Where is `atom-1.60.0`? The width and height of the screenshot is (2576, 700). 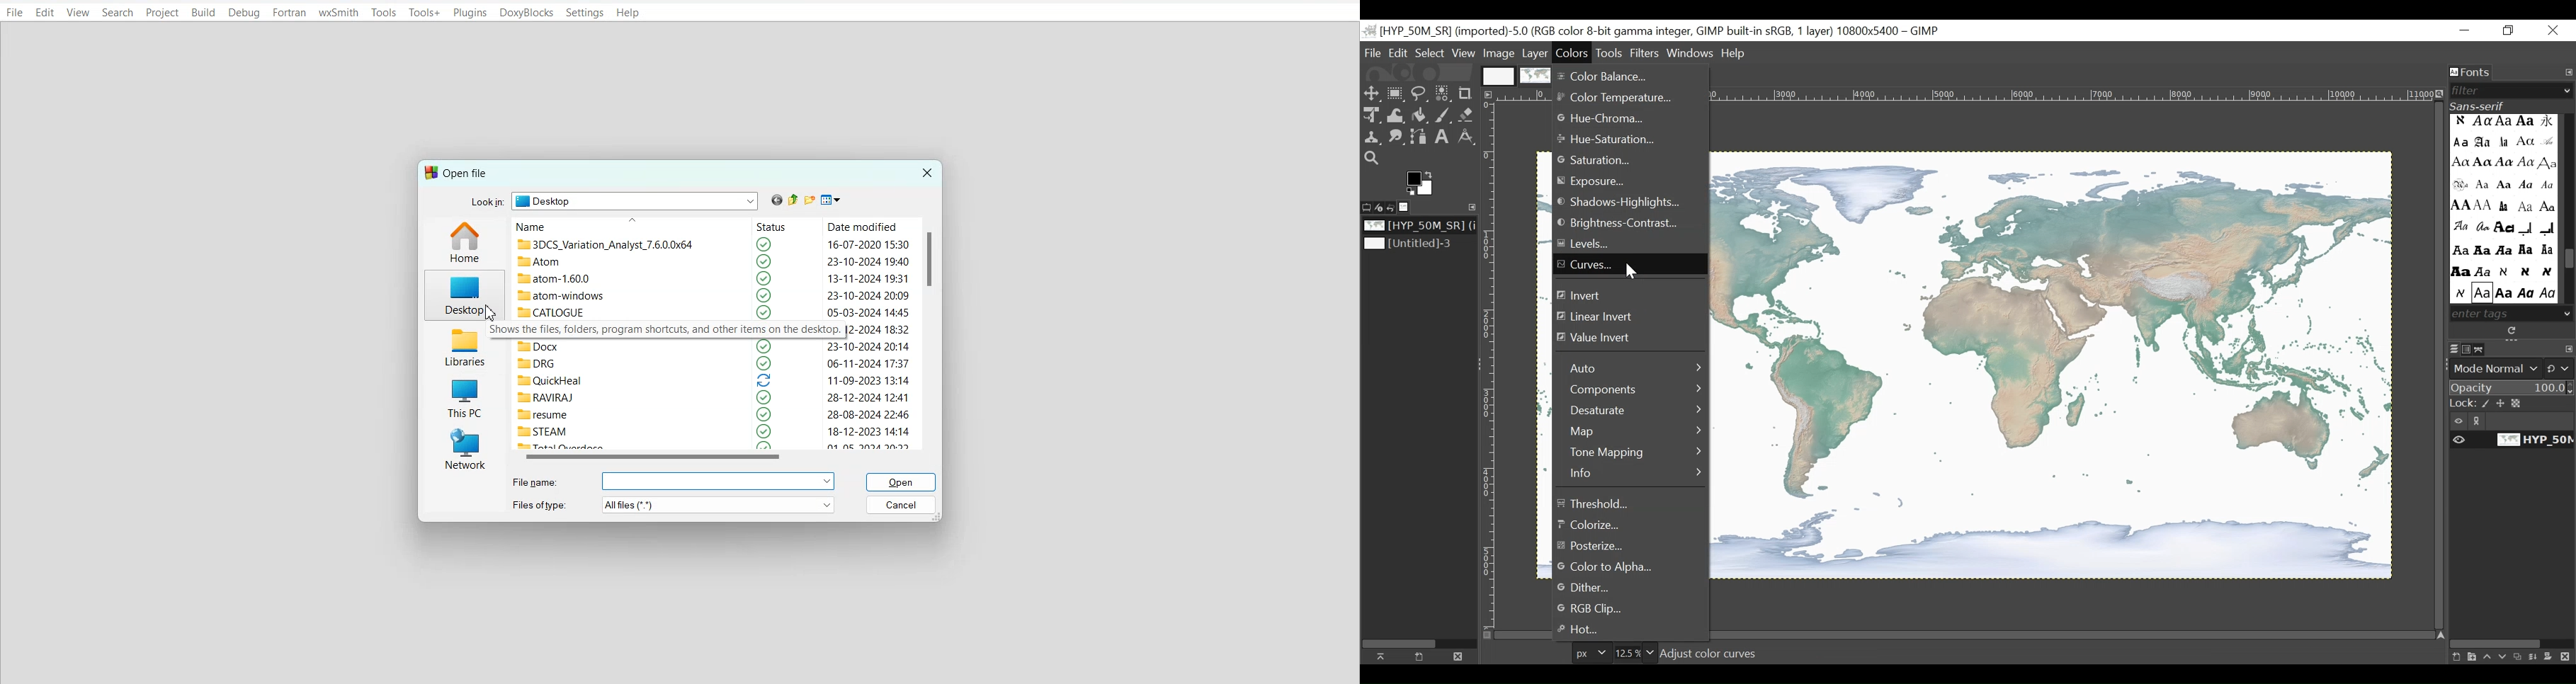 atom-1.60.0 is located at coordinates (558, 279).